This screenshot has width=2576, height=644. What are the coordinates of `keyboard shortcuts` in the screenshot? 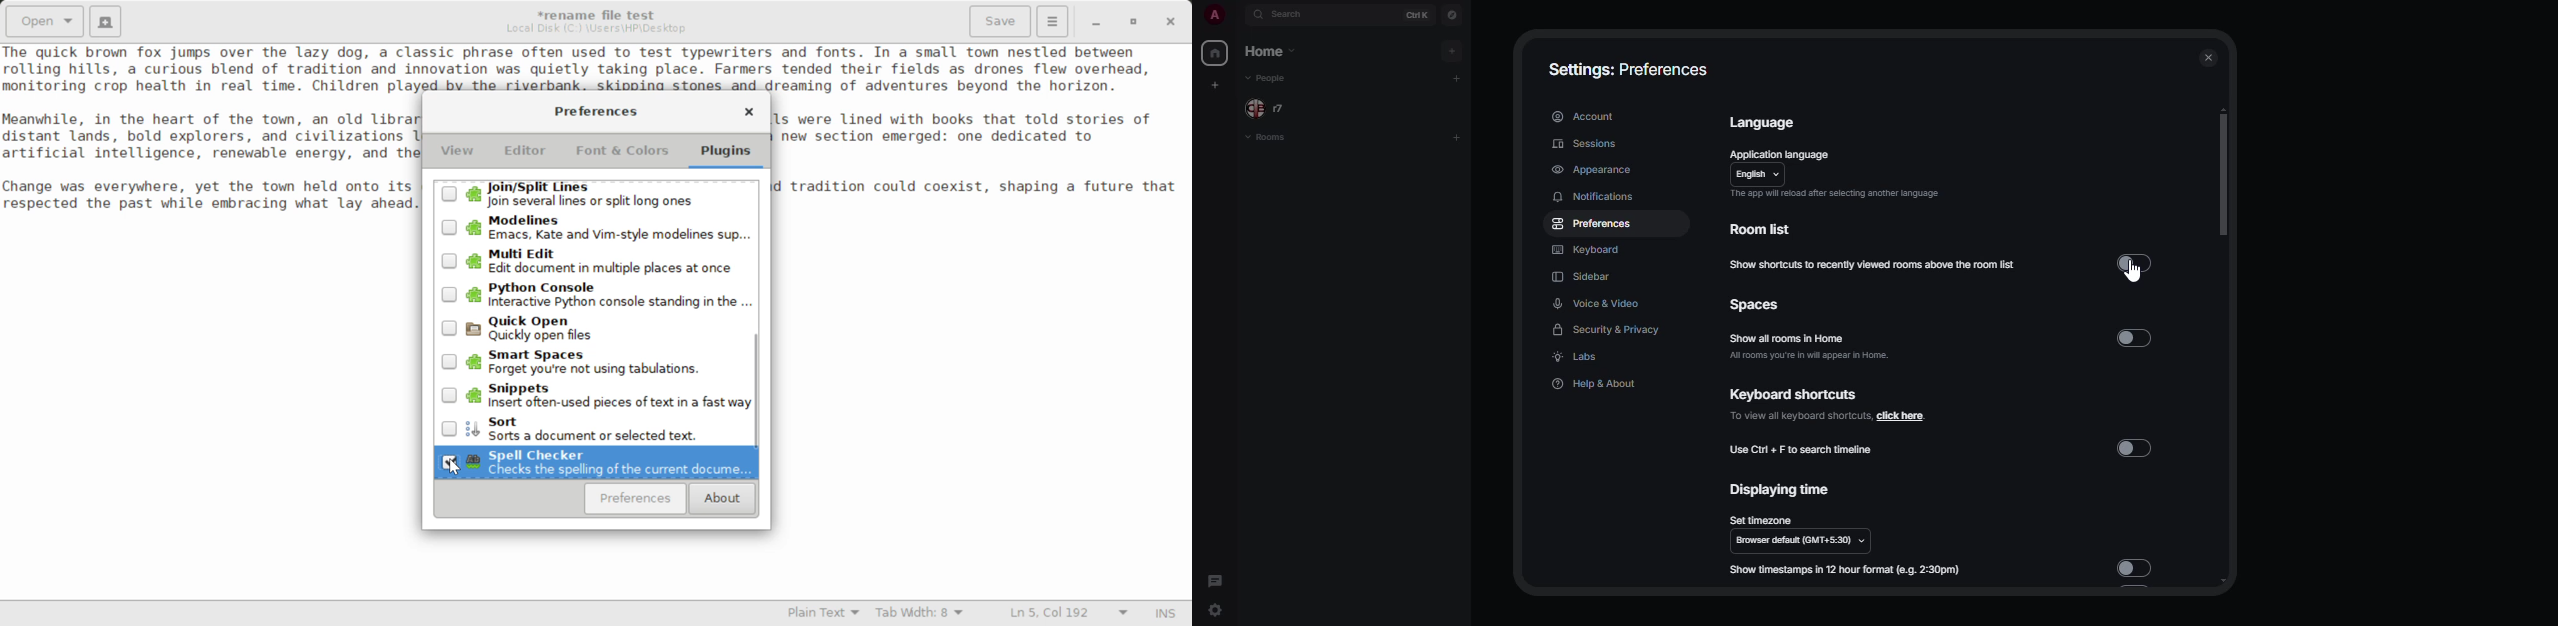 It's located at (1792, 395).